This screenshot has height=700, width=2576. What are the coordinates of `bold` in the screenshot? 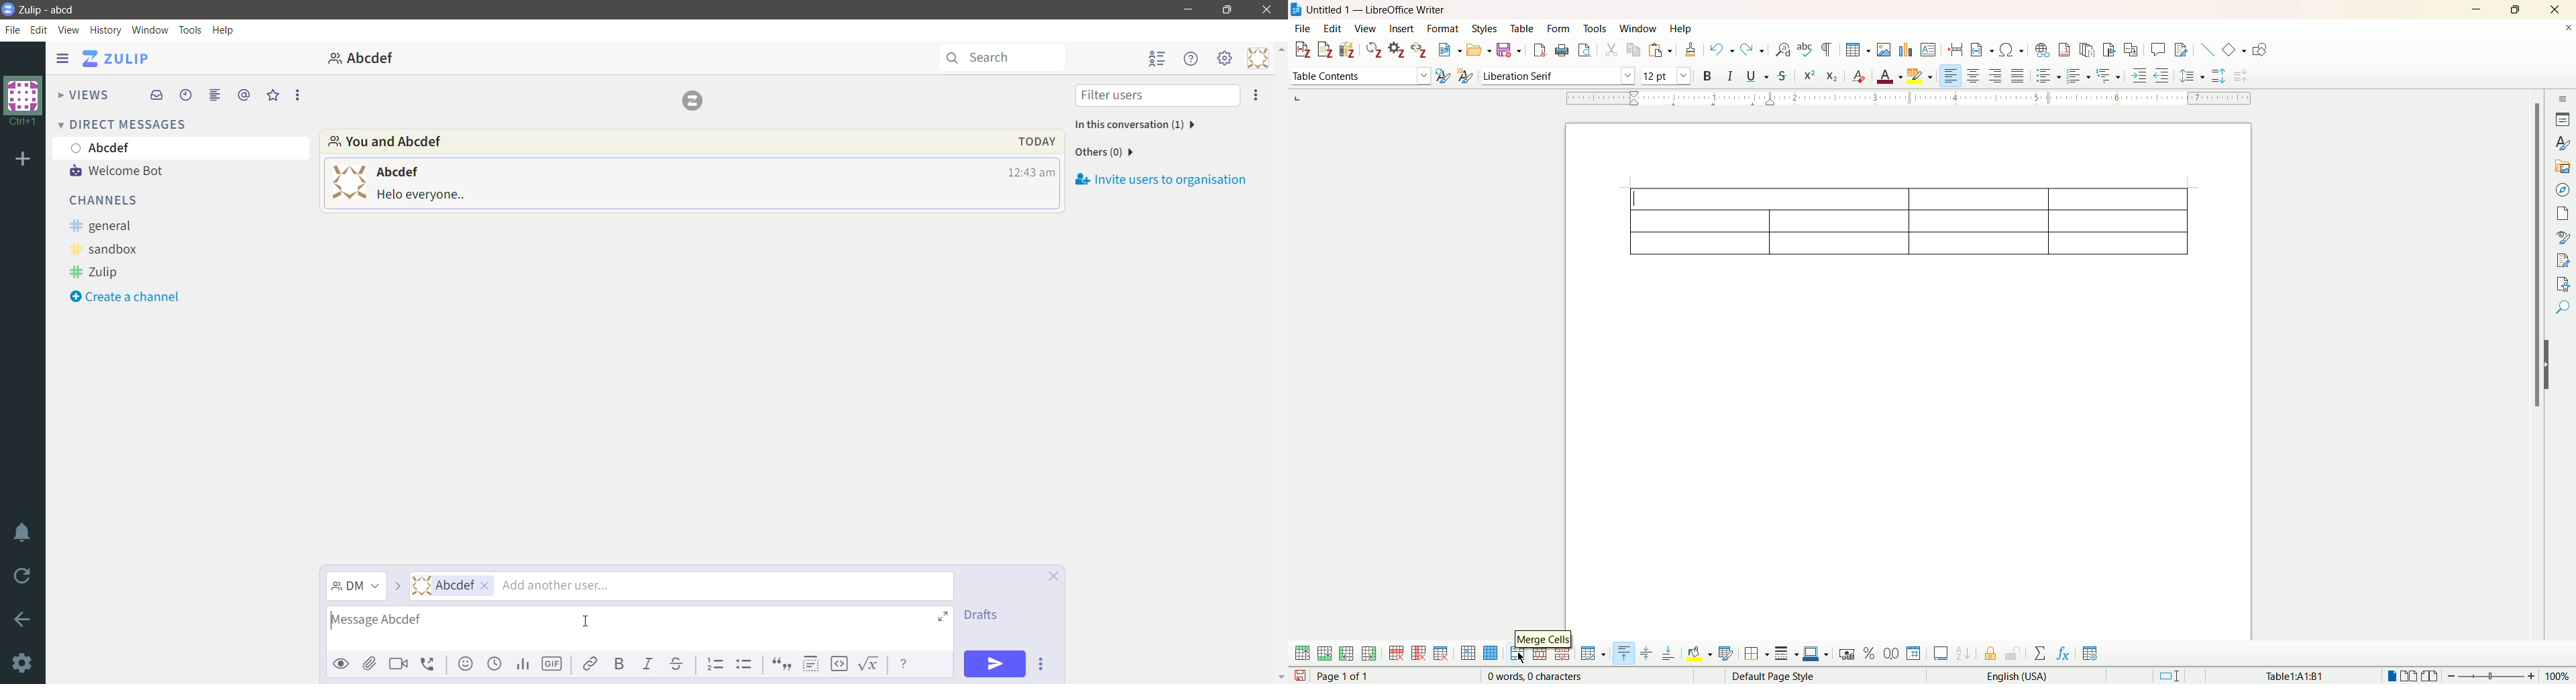 It's located at (1707, 76).